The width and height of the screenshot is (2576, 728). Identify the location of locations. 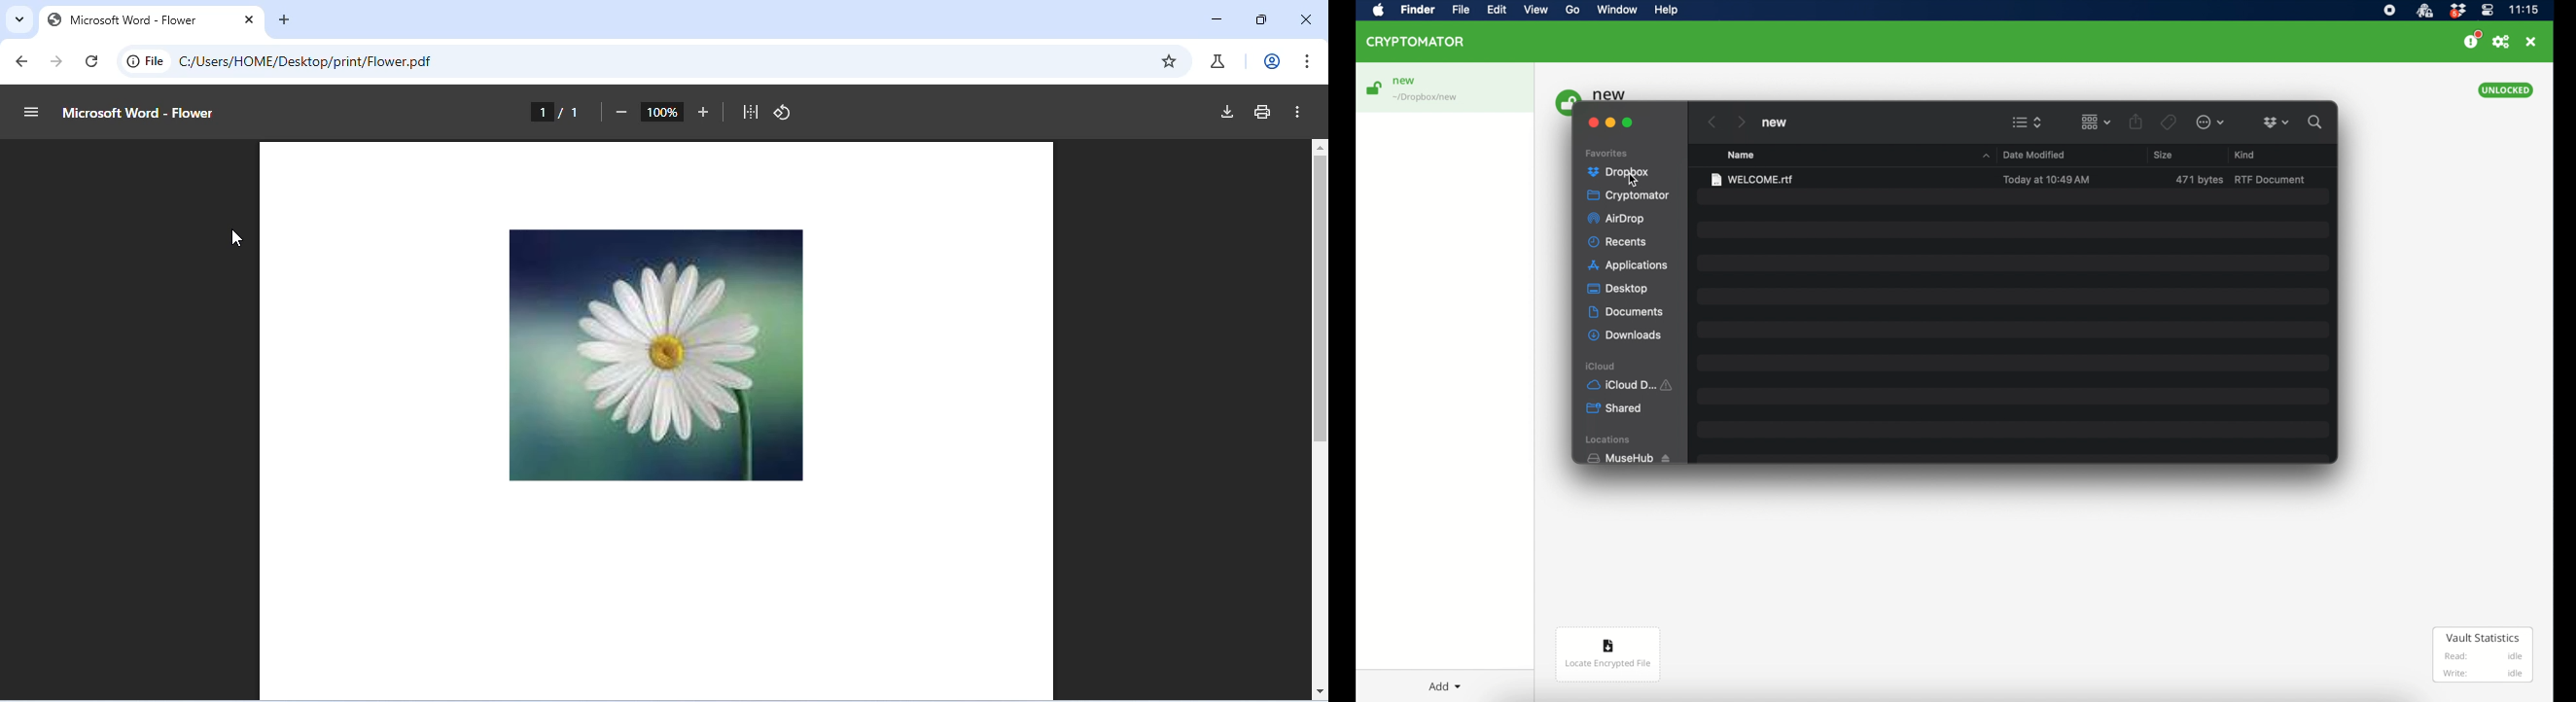
(1609, 439).